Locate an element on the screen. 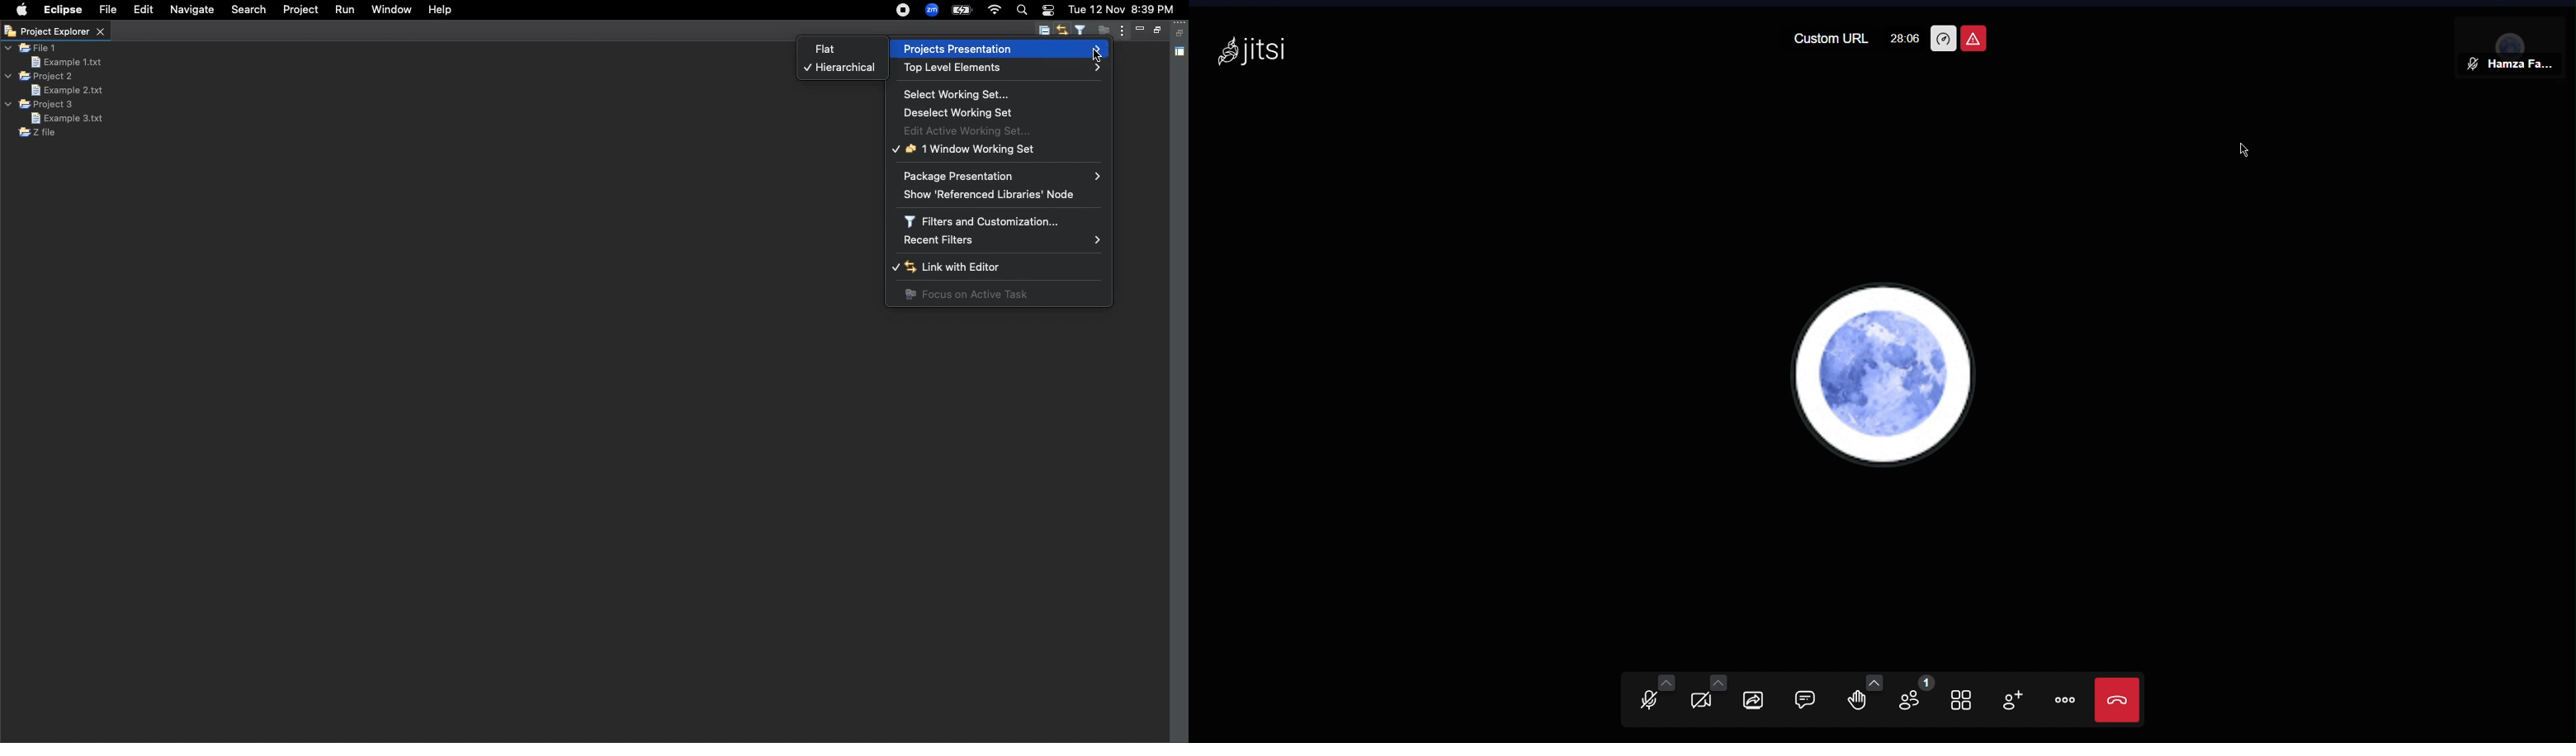 The height and width of the screenshot is (756, 2576). Recent filters is located at coordinates (1002, 240).